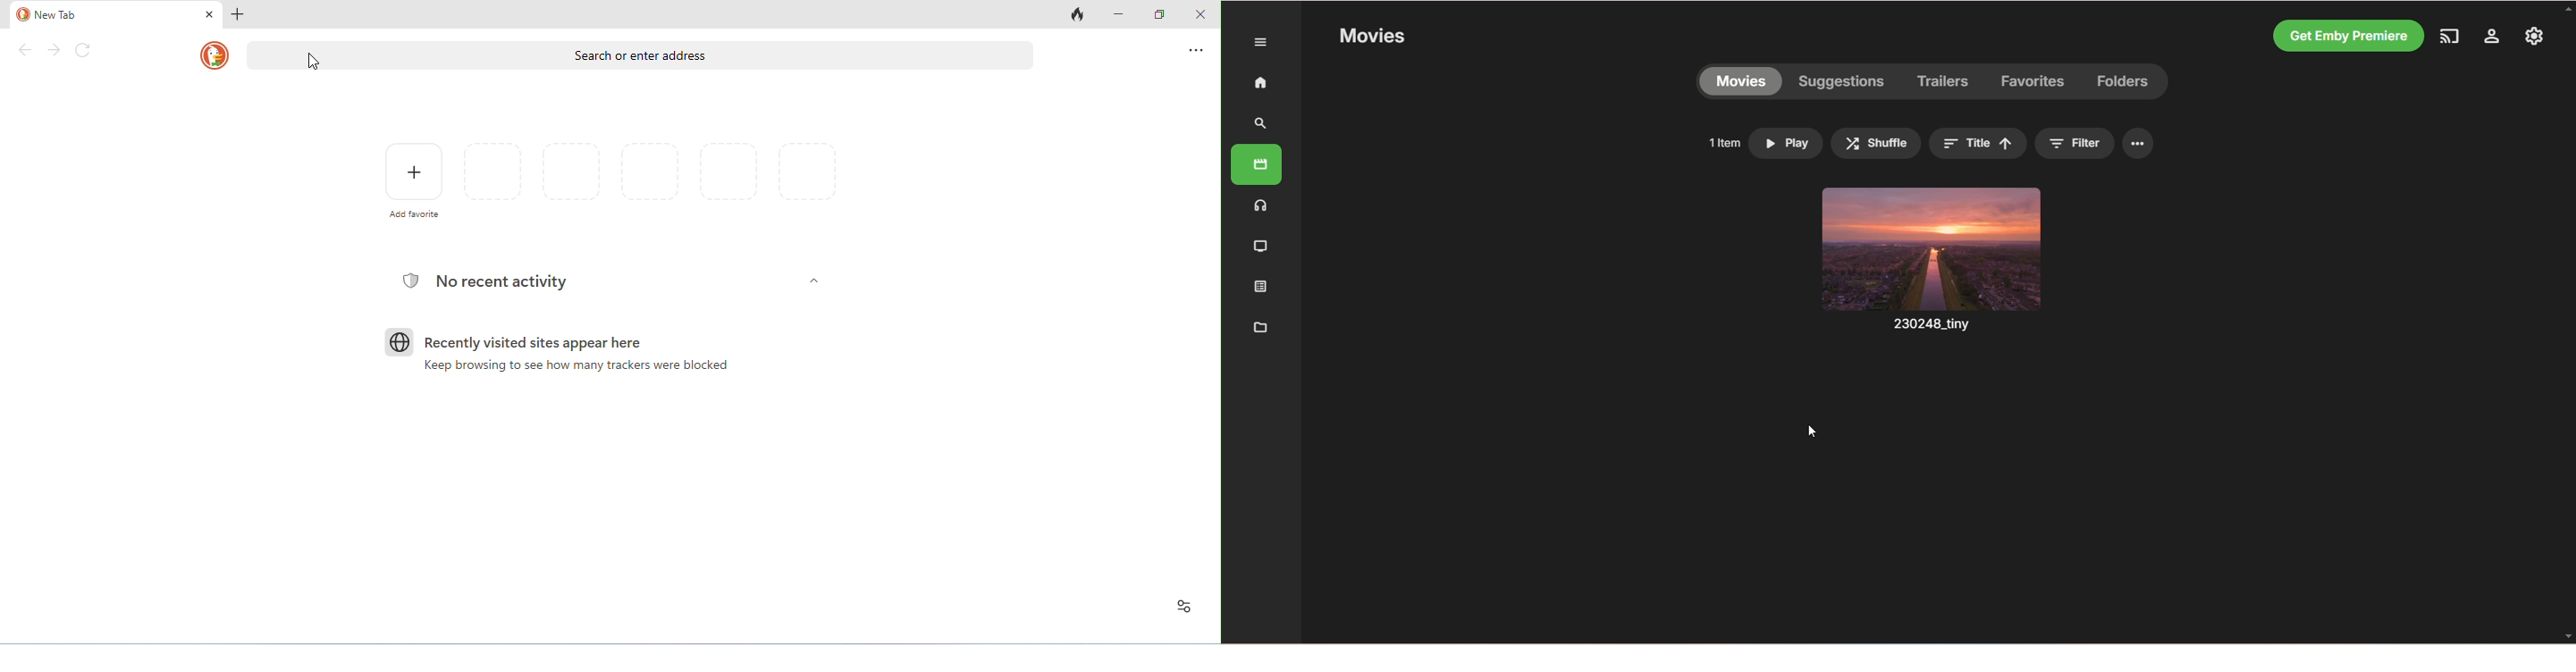 The height and width of the screenshot is (672, 2576). What do you see at coordinates (2568, 320) in the screenshot?
I see `vertical scroll bar` at bounding box center [2568, 320].